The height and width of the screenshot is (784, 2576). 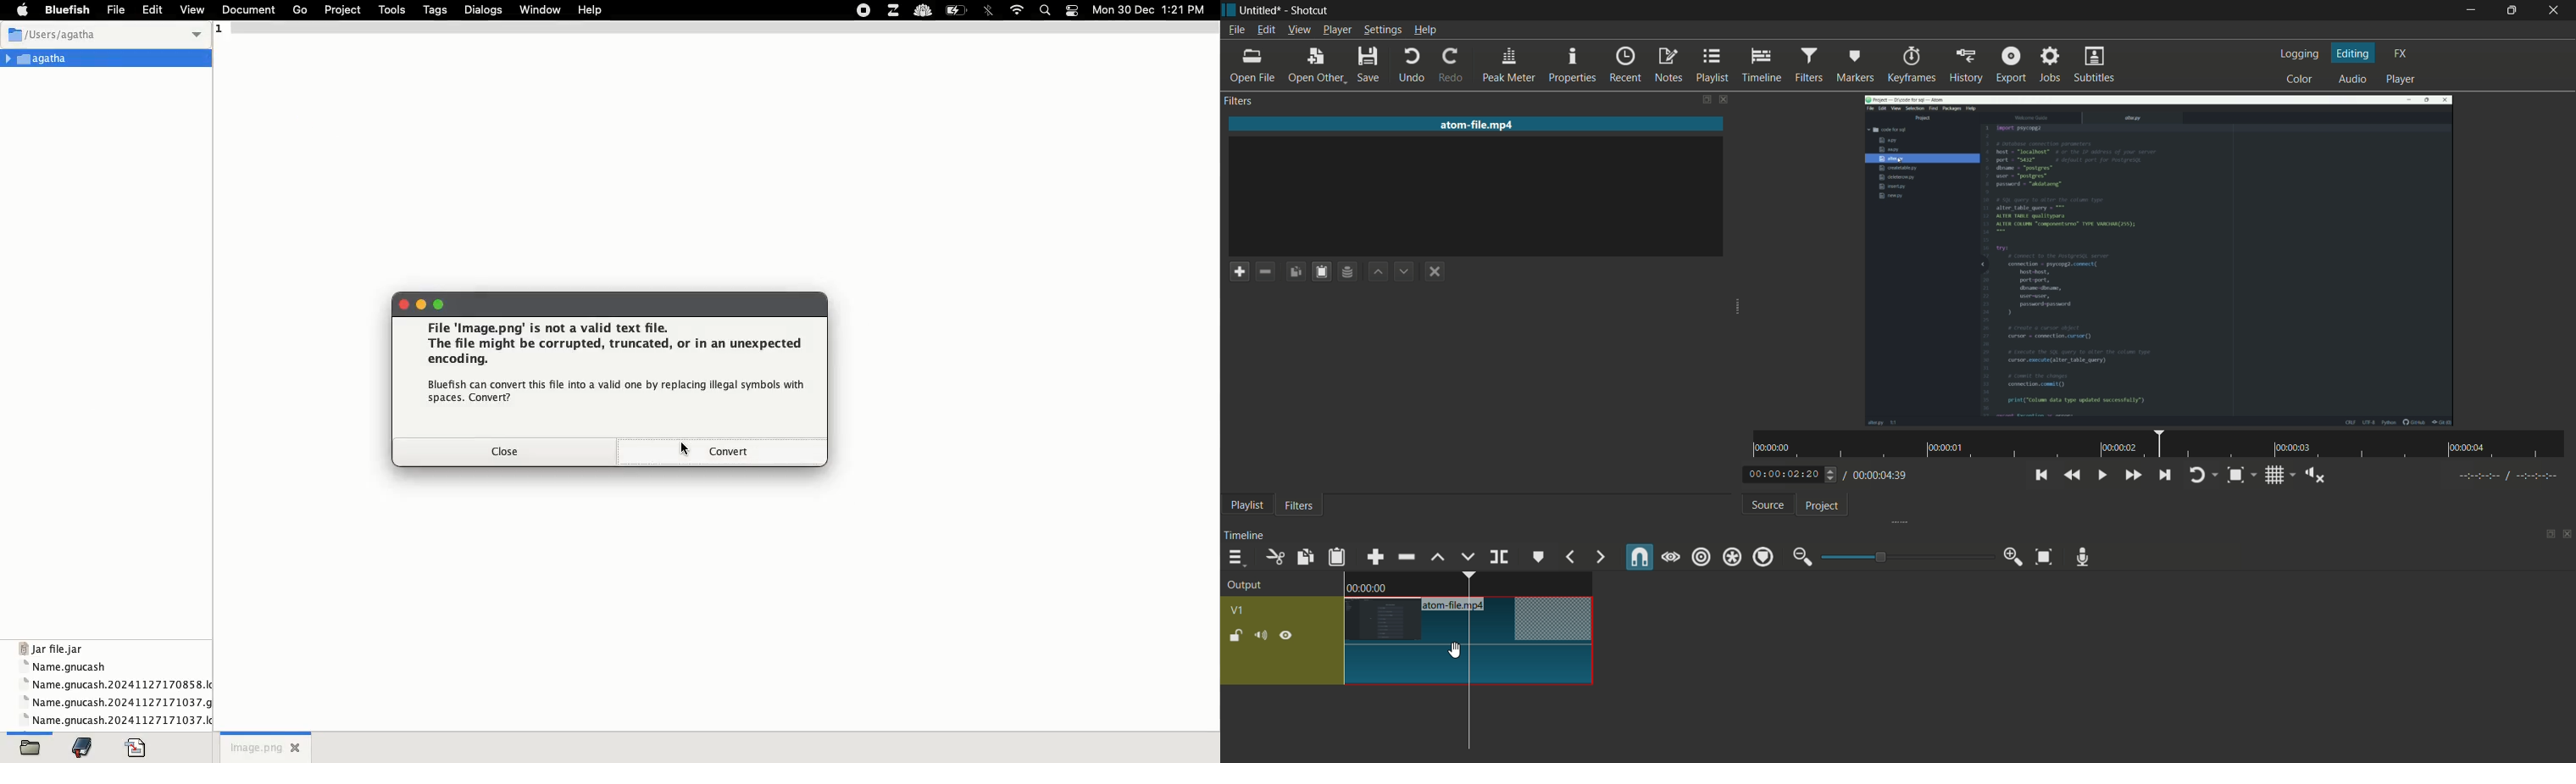 I want to click on settings menu, so click(x=1383, y=30).